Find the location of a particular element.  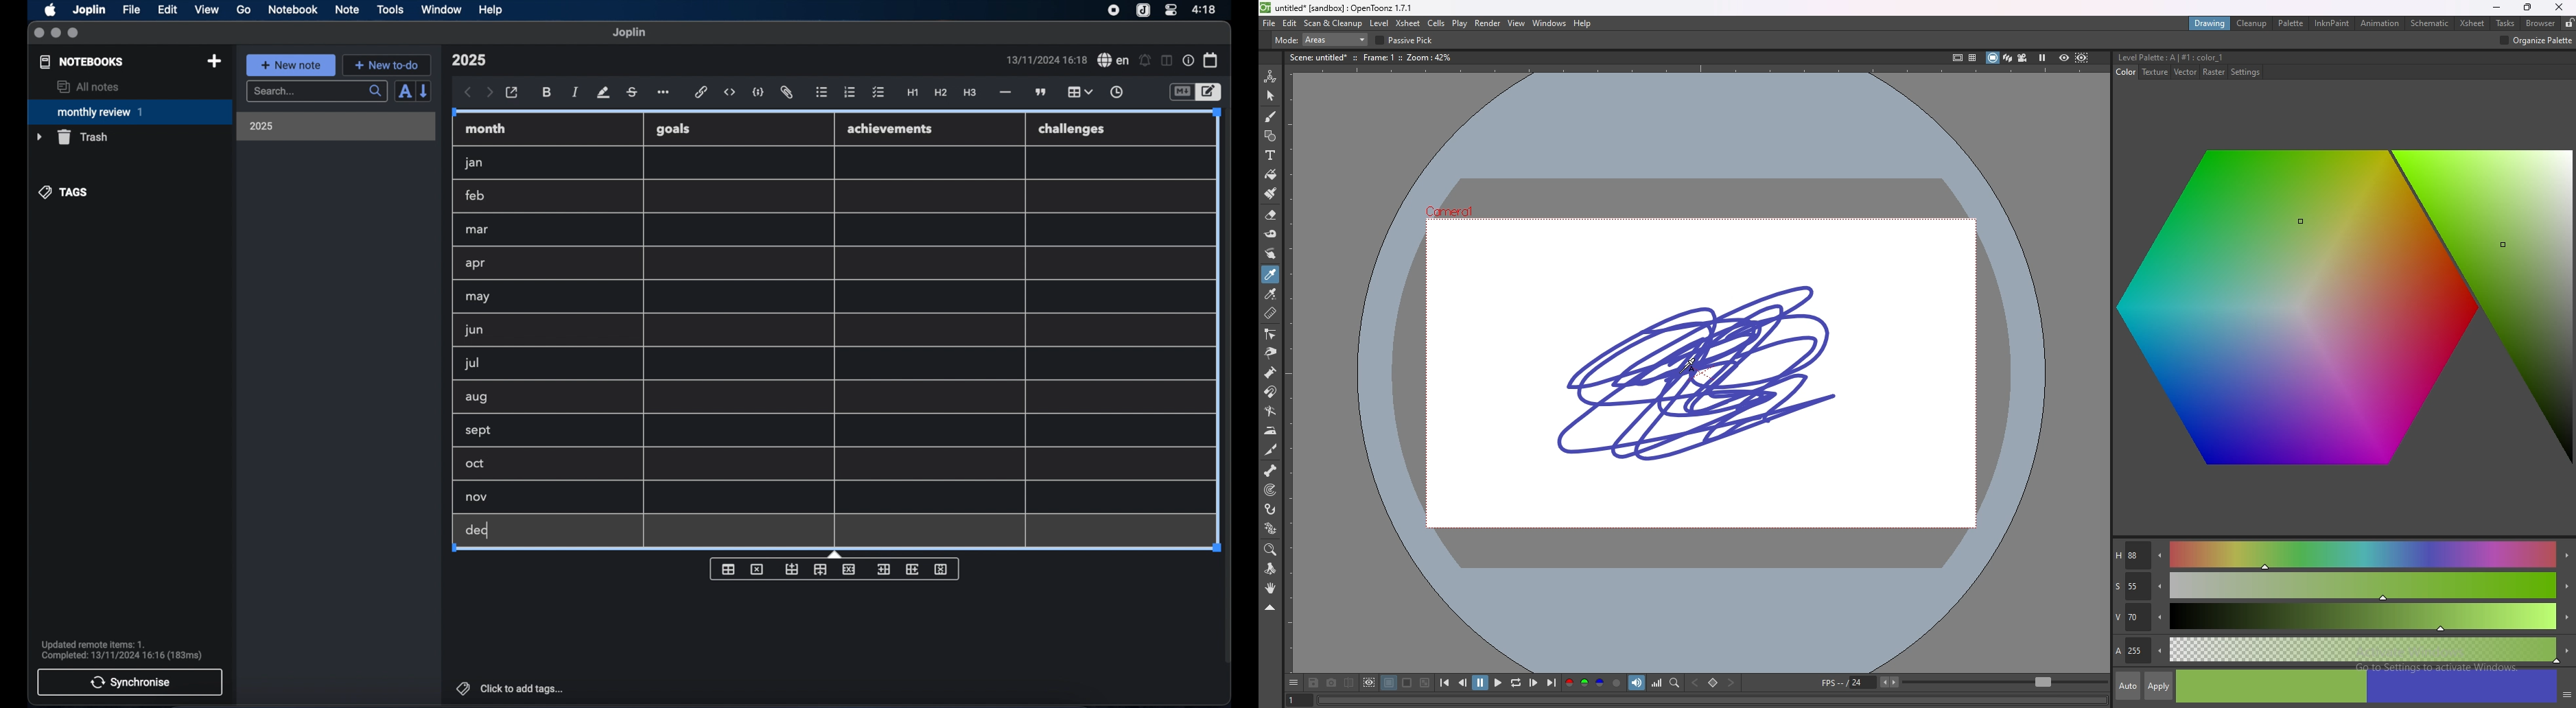

view is located at coordinates (207, 10).